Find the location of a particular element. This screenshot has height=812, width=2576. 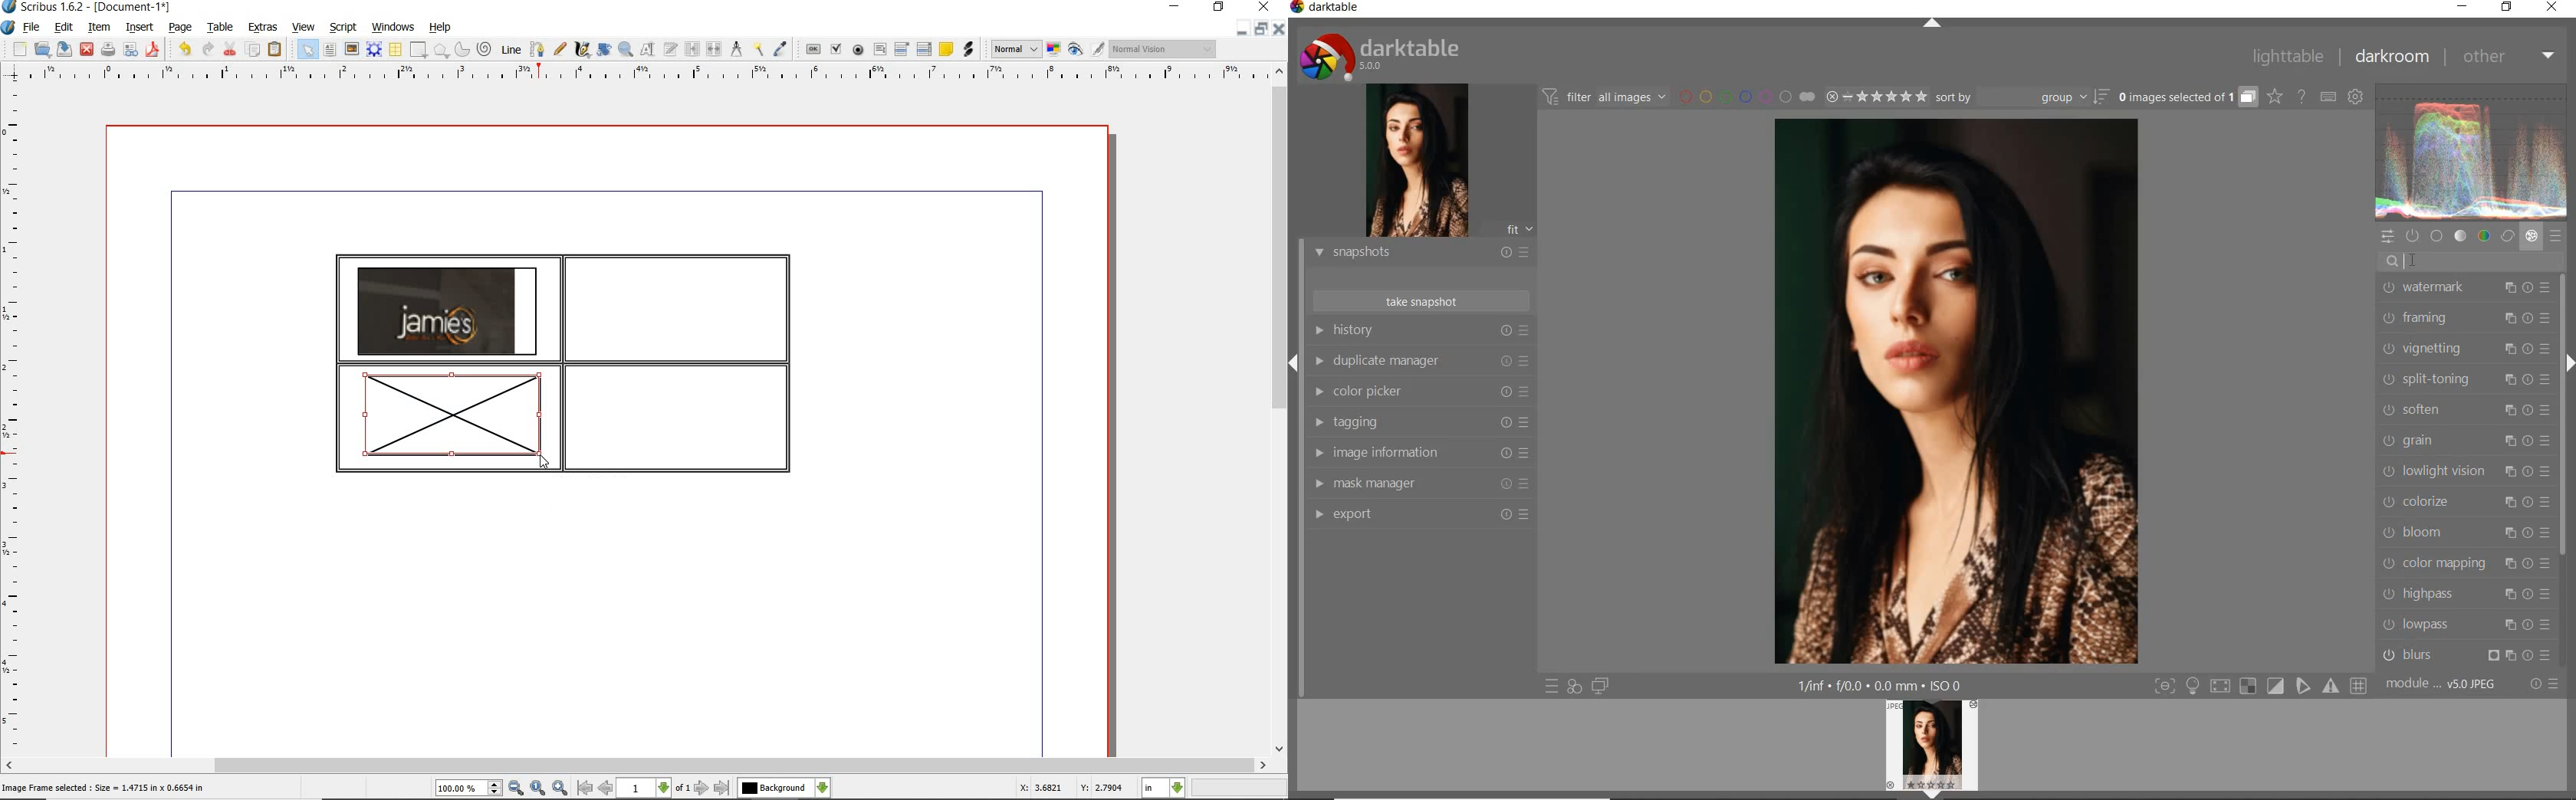

extras is located at coordinates (263, 28).